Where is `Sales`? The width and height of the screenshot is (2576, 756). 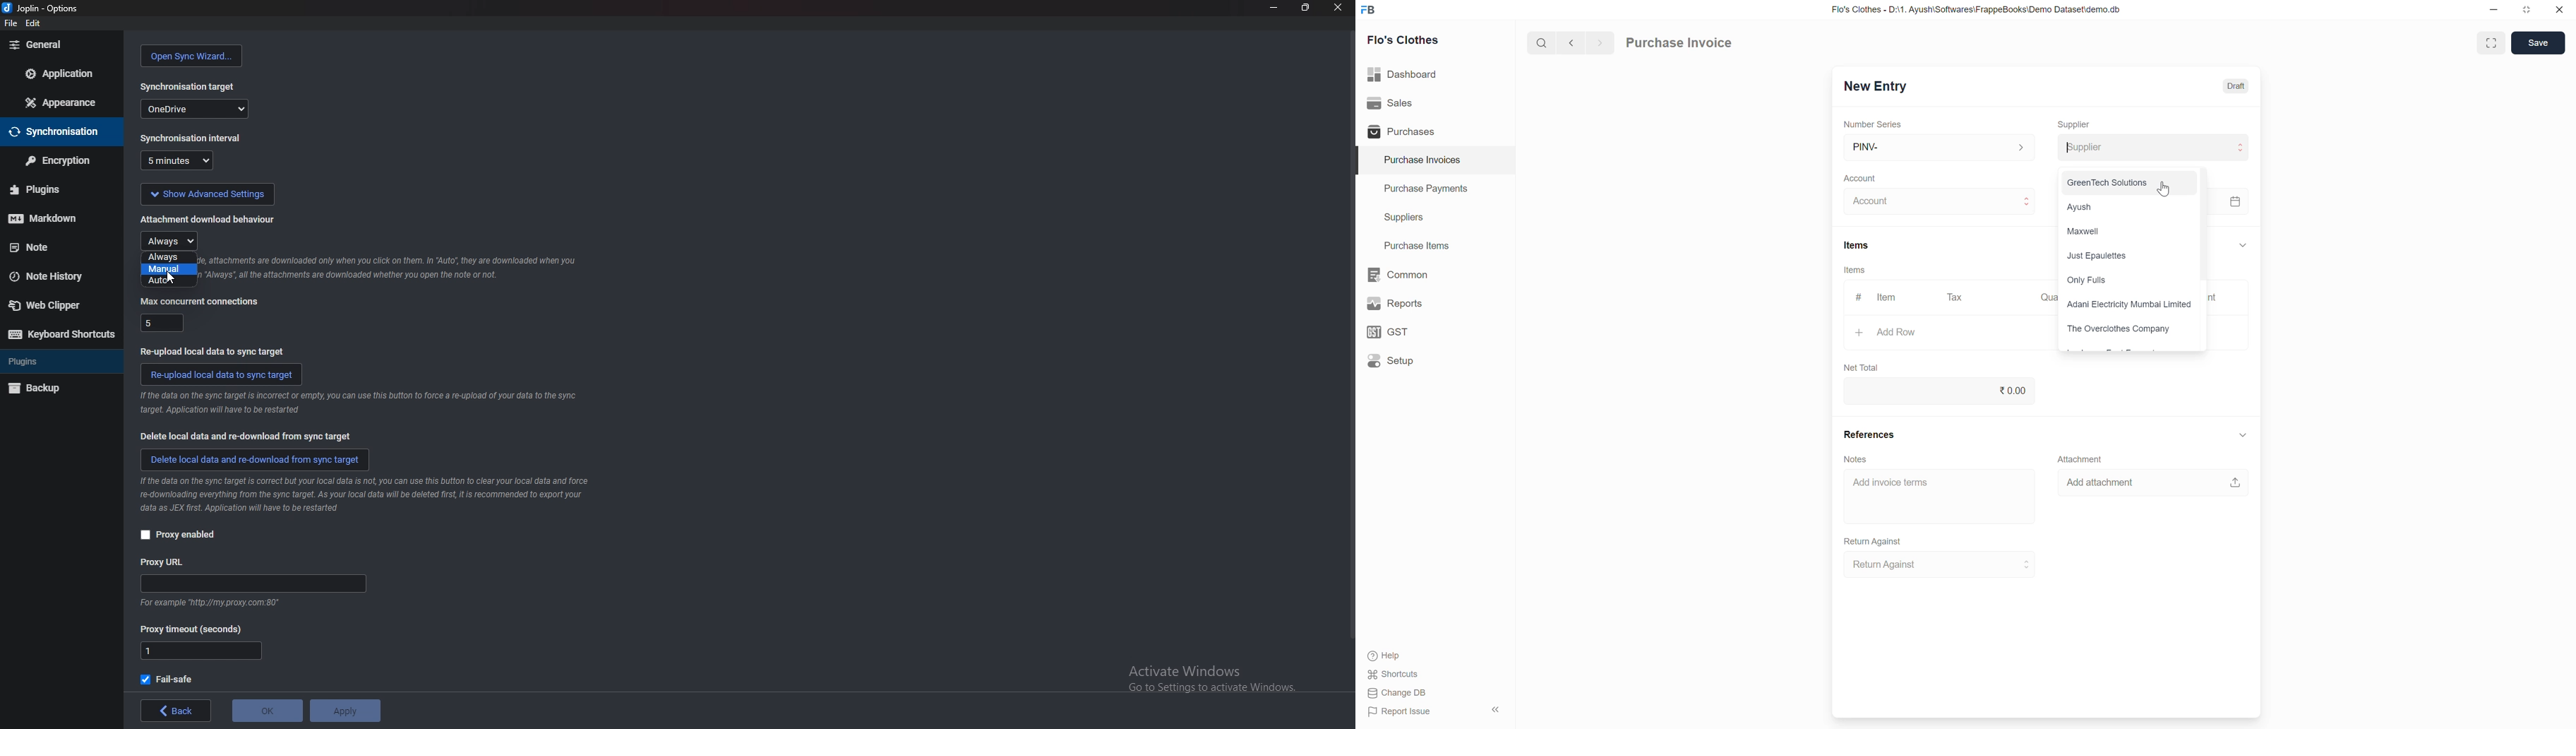 Sales is located at coordinates (1435, 103).